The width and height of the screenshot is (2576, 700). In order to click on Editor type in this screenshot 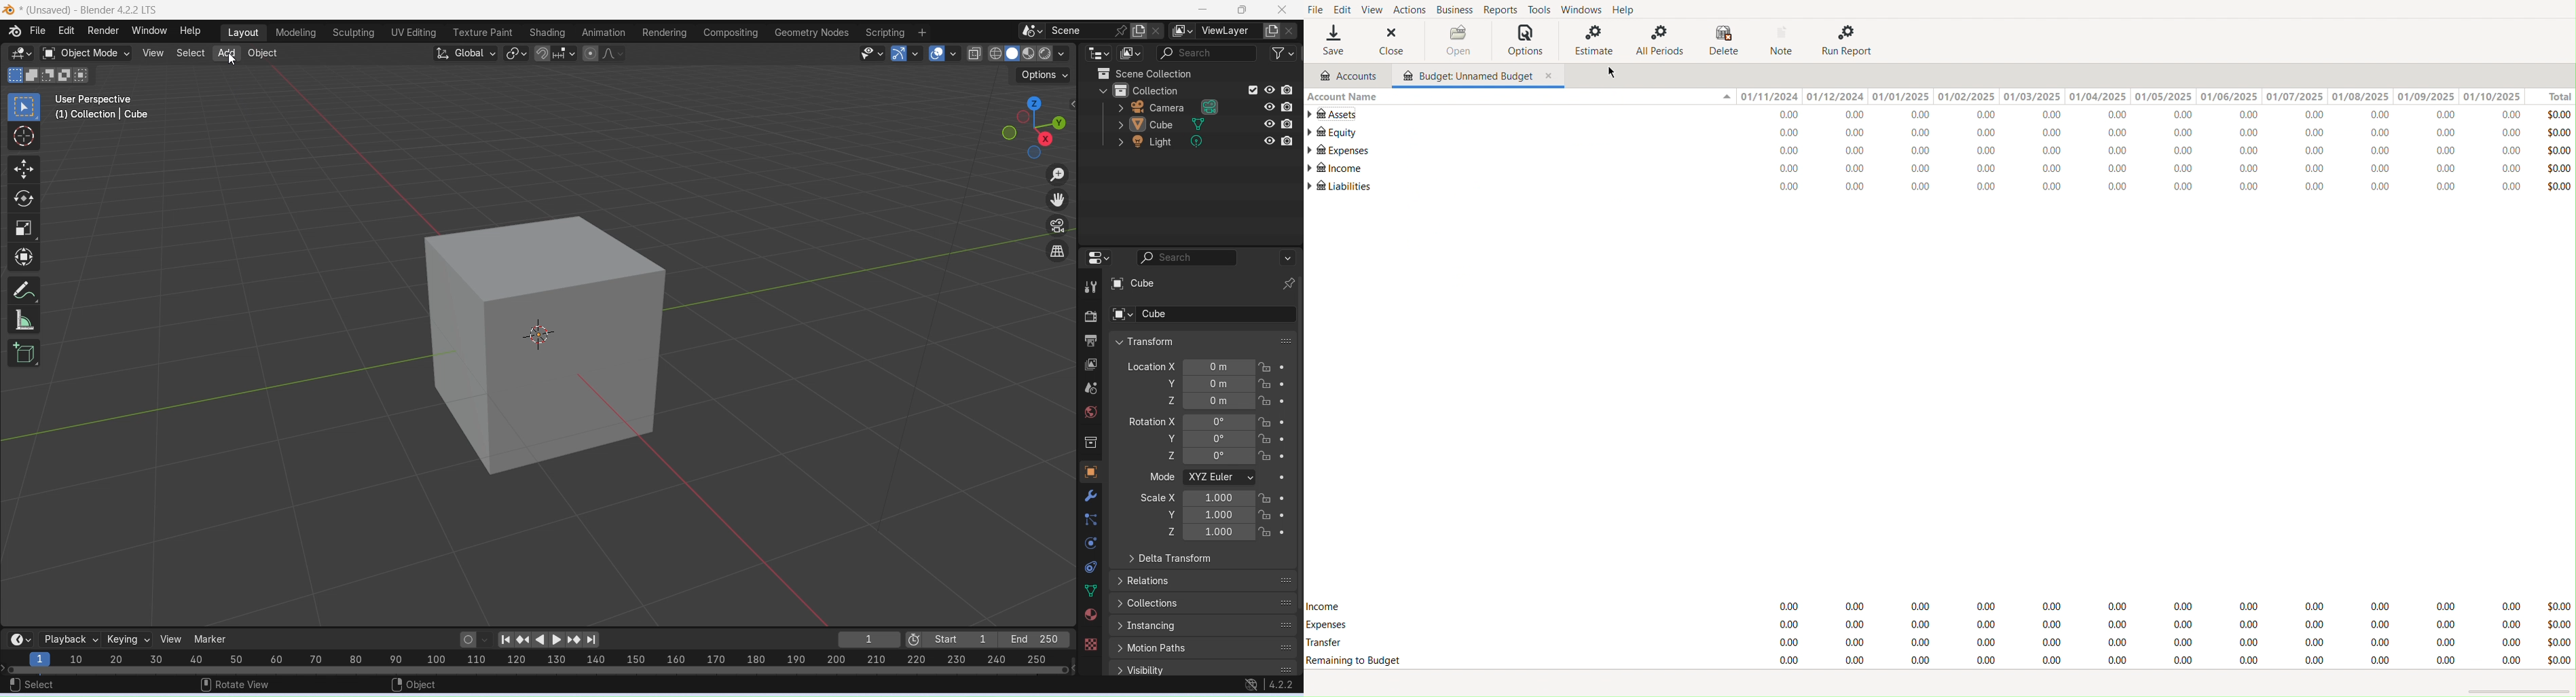, I will do `click(1098, 257)`.